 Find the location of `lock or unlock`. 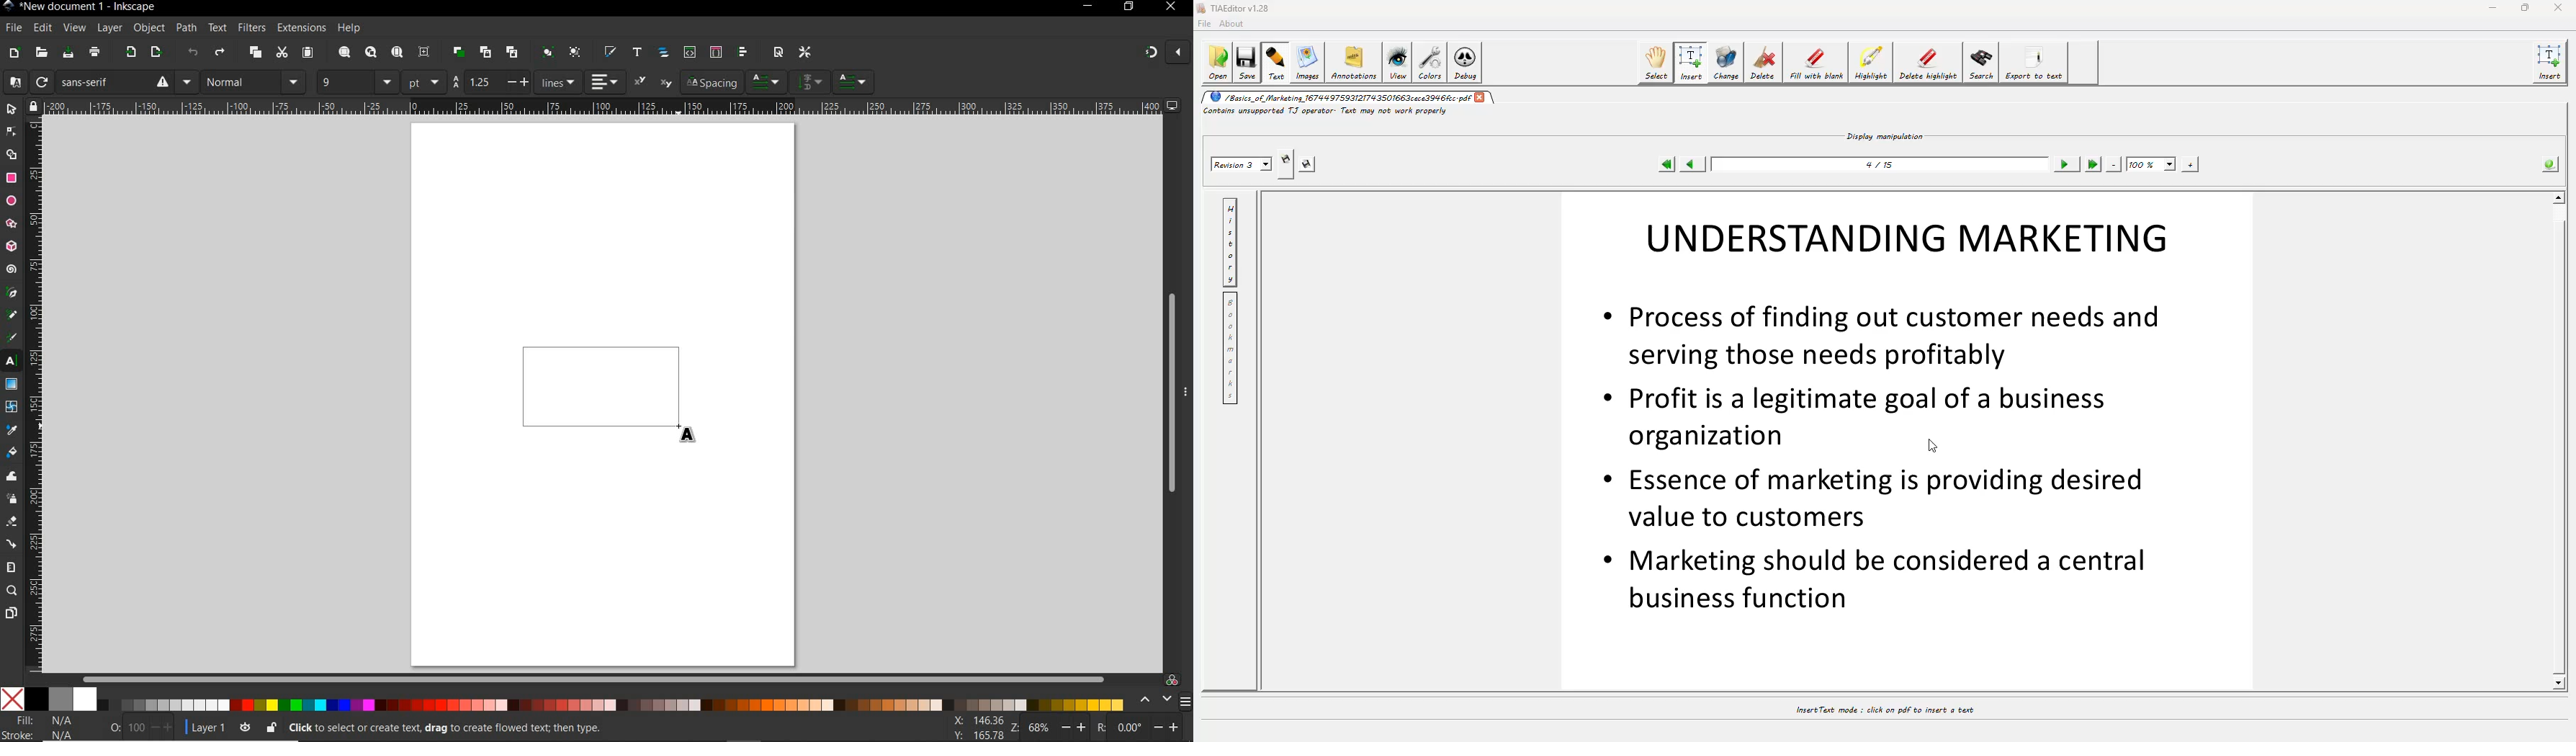

lock or unlock is located at coordinates (271, 727).